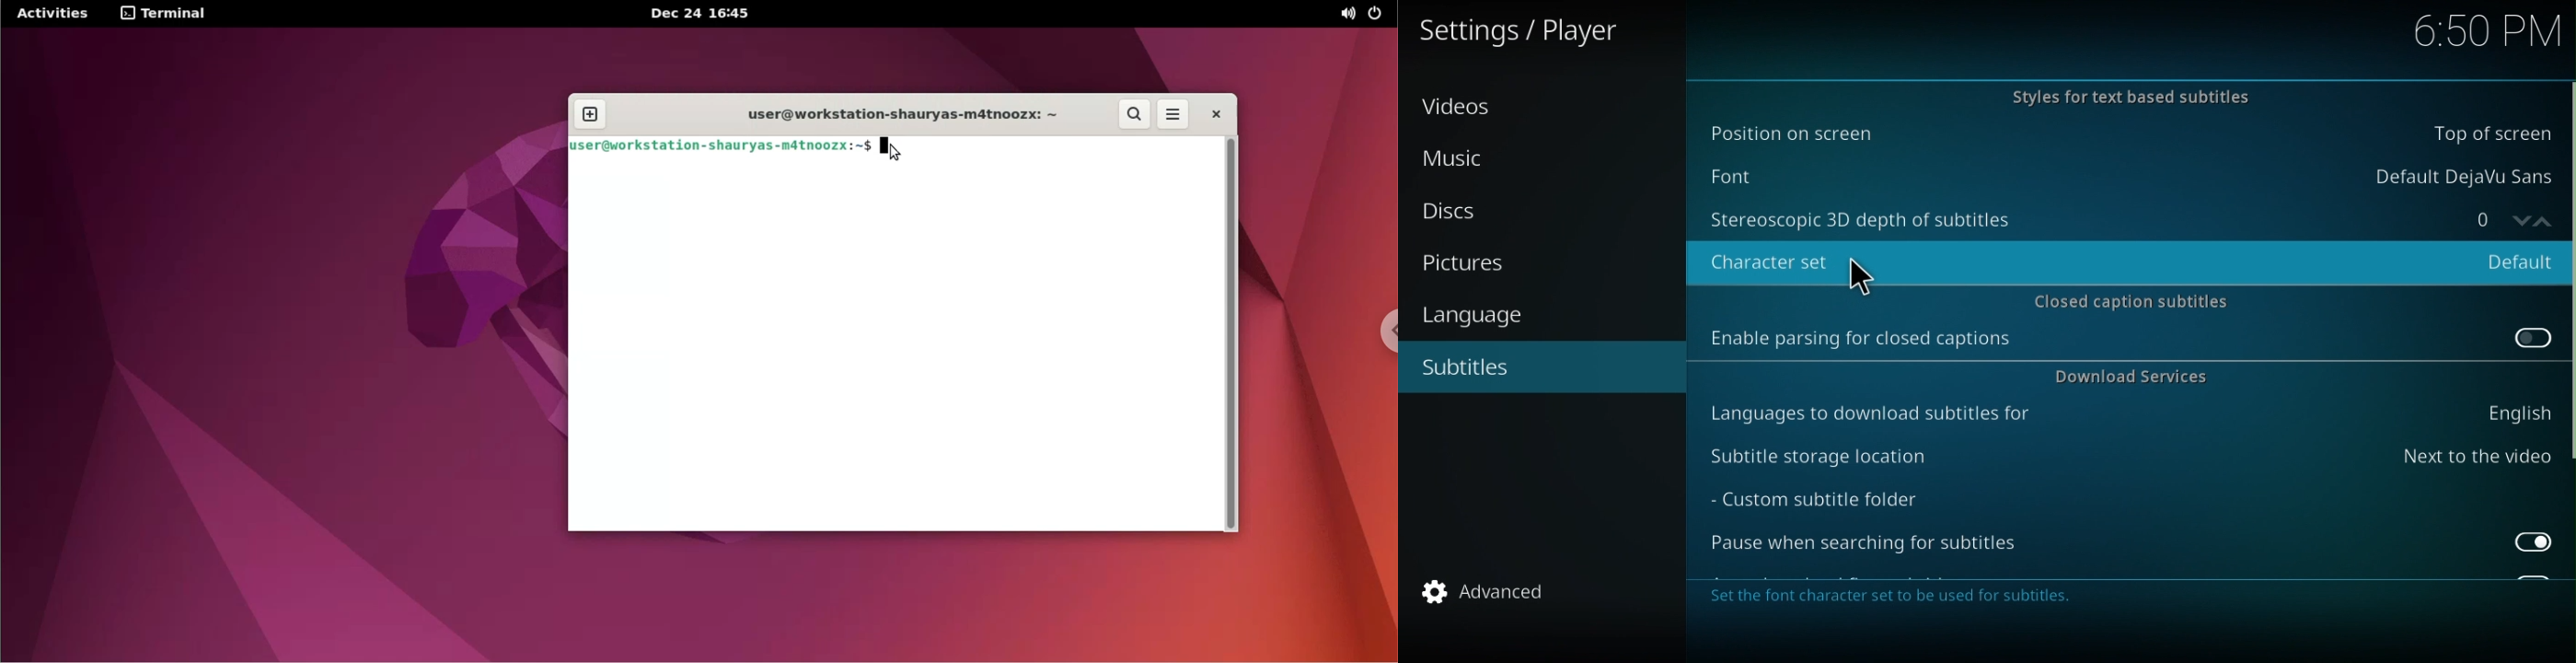  What do you see at coordinates (1862, 278) in the screenshot?
I see `Cursor` at bounding box center [1862, 278].